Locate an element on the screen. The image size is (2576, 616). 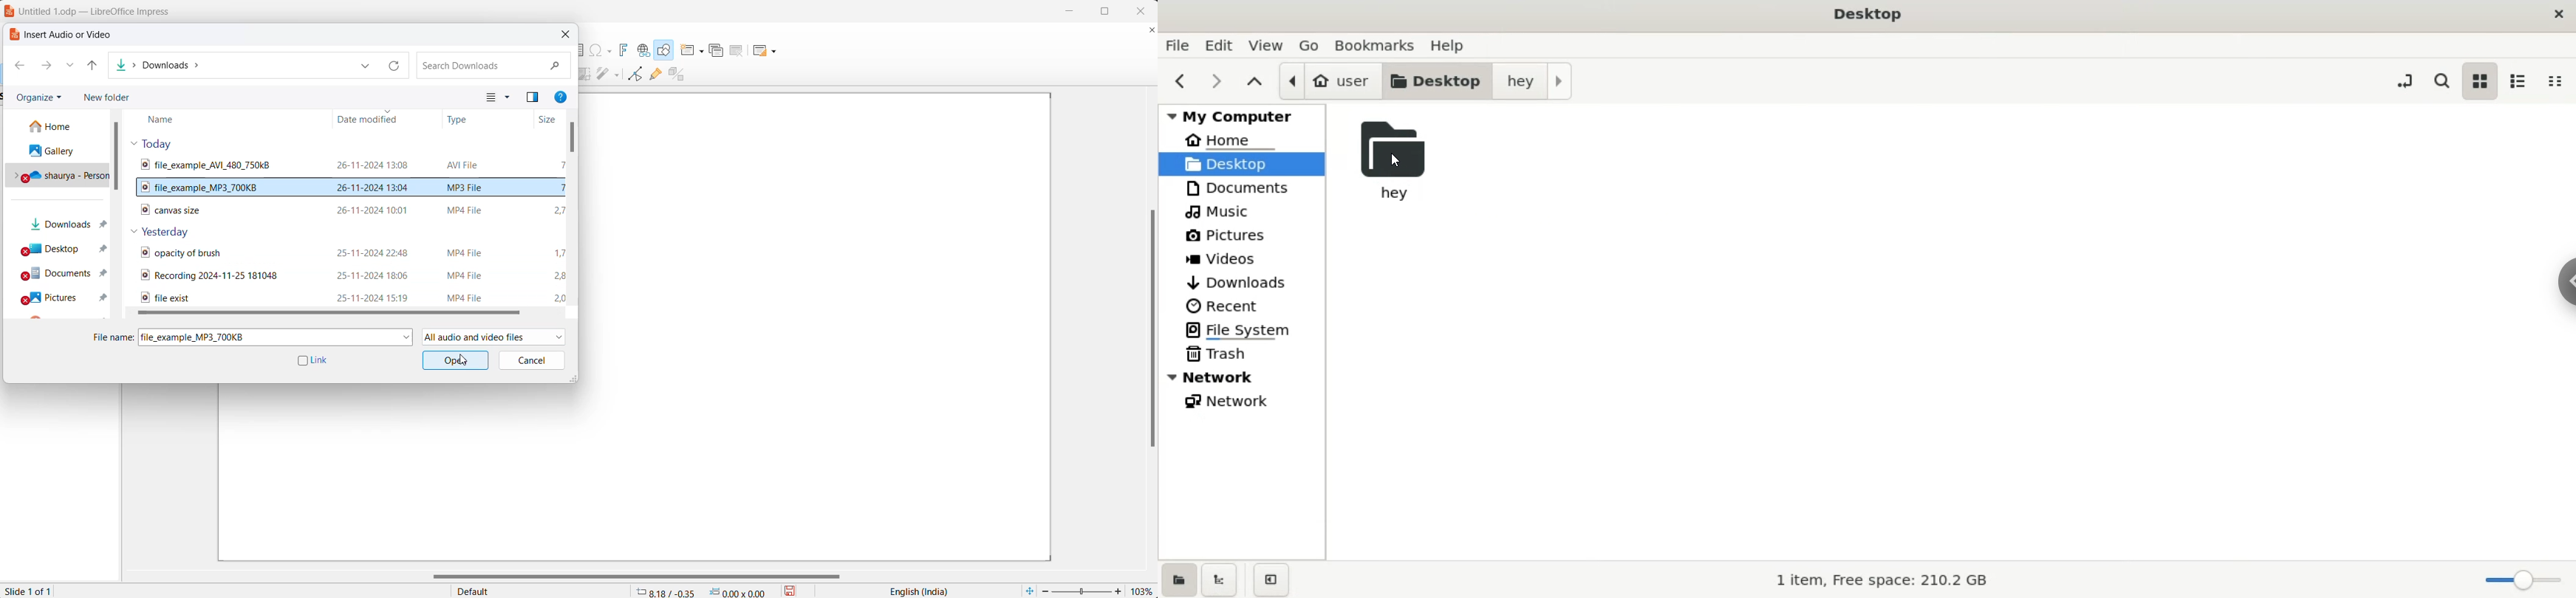
organize is located at coordinates (38, 98).